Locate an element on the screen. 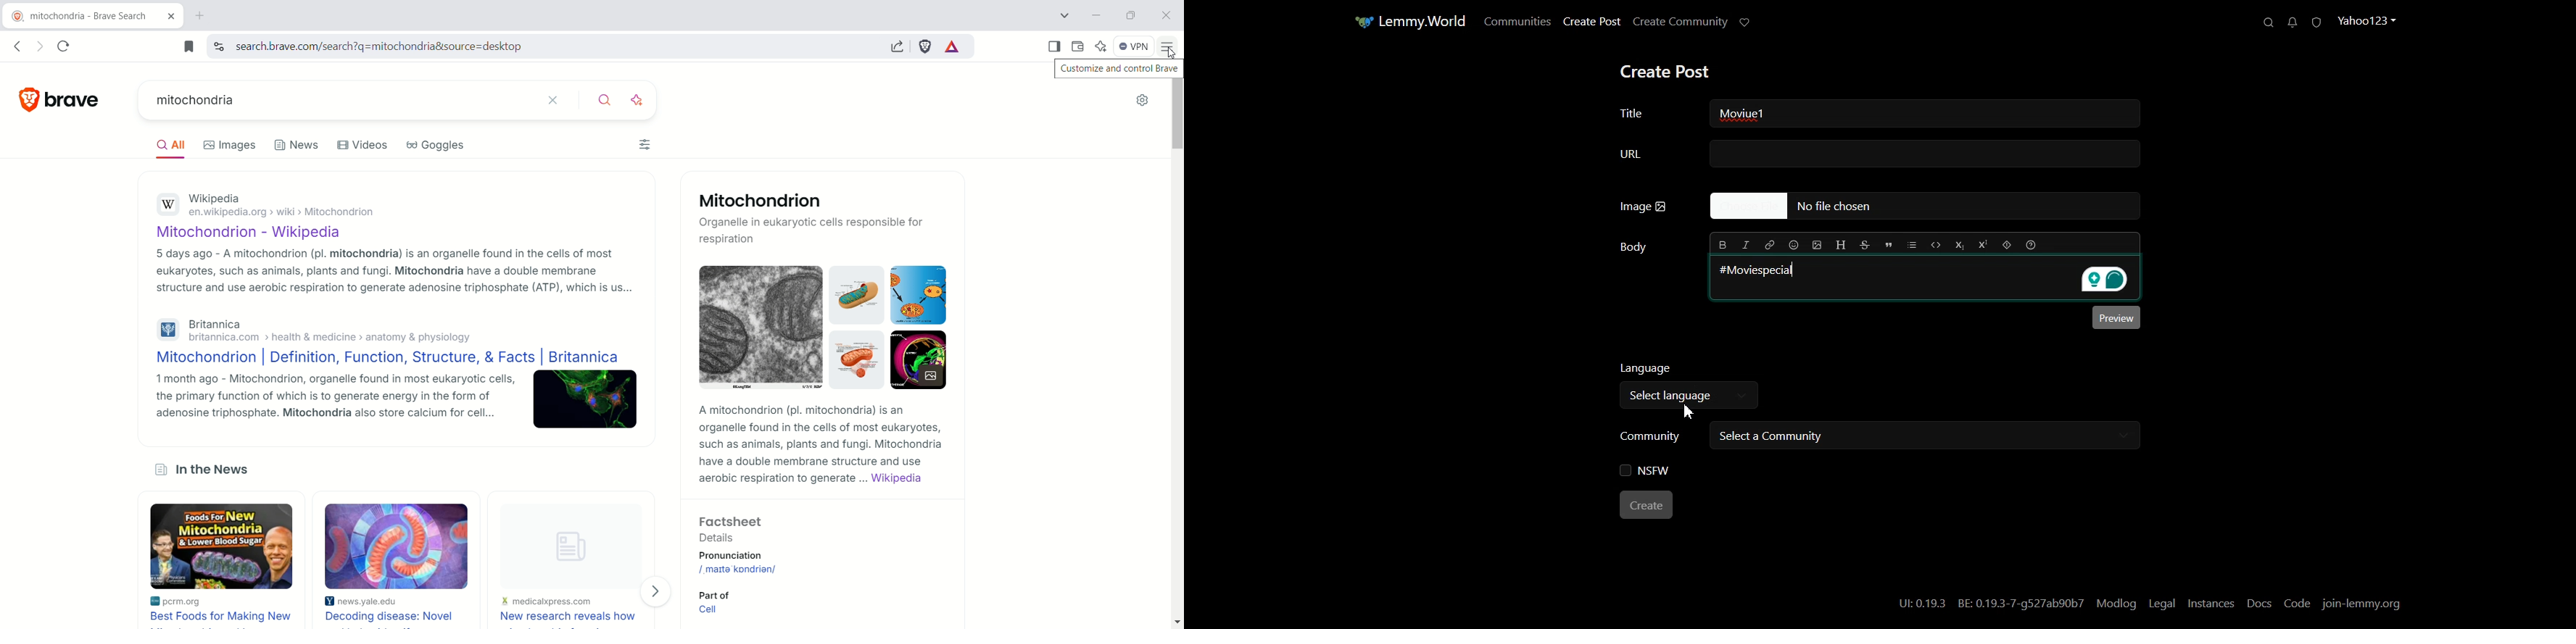  best foods for making new is located at coordinates (219, 562).